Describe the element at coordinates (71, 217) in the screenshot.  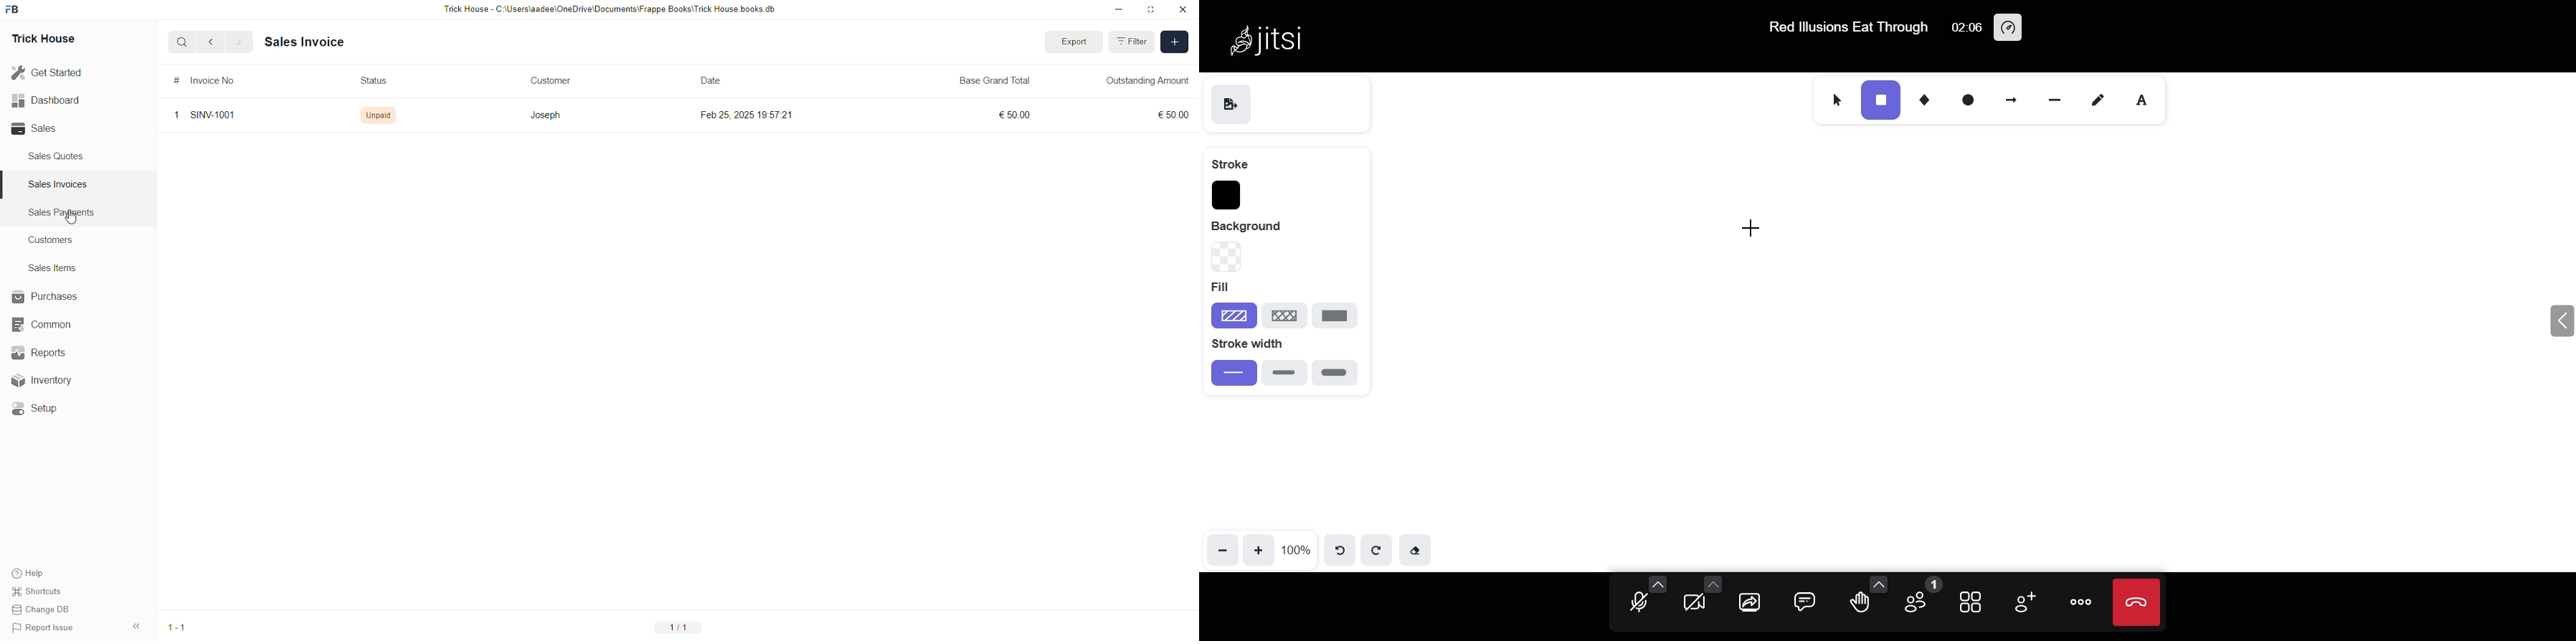
I see `cursor` at that location.